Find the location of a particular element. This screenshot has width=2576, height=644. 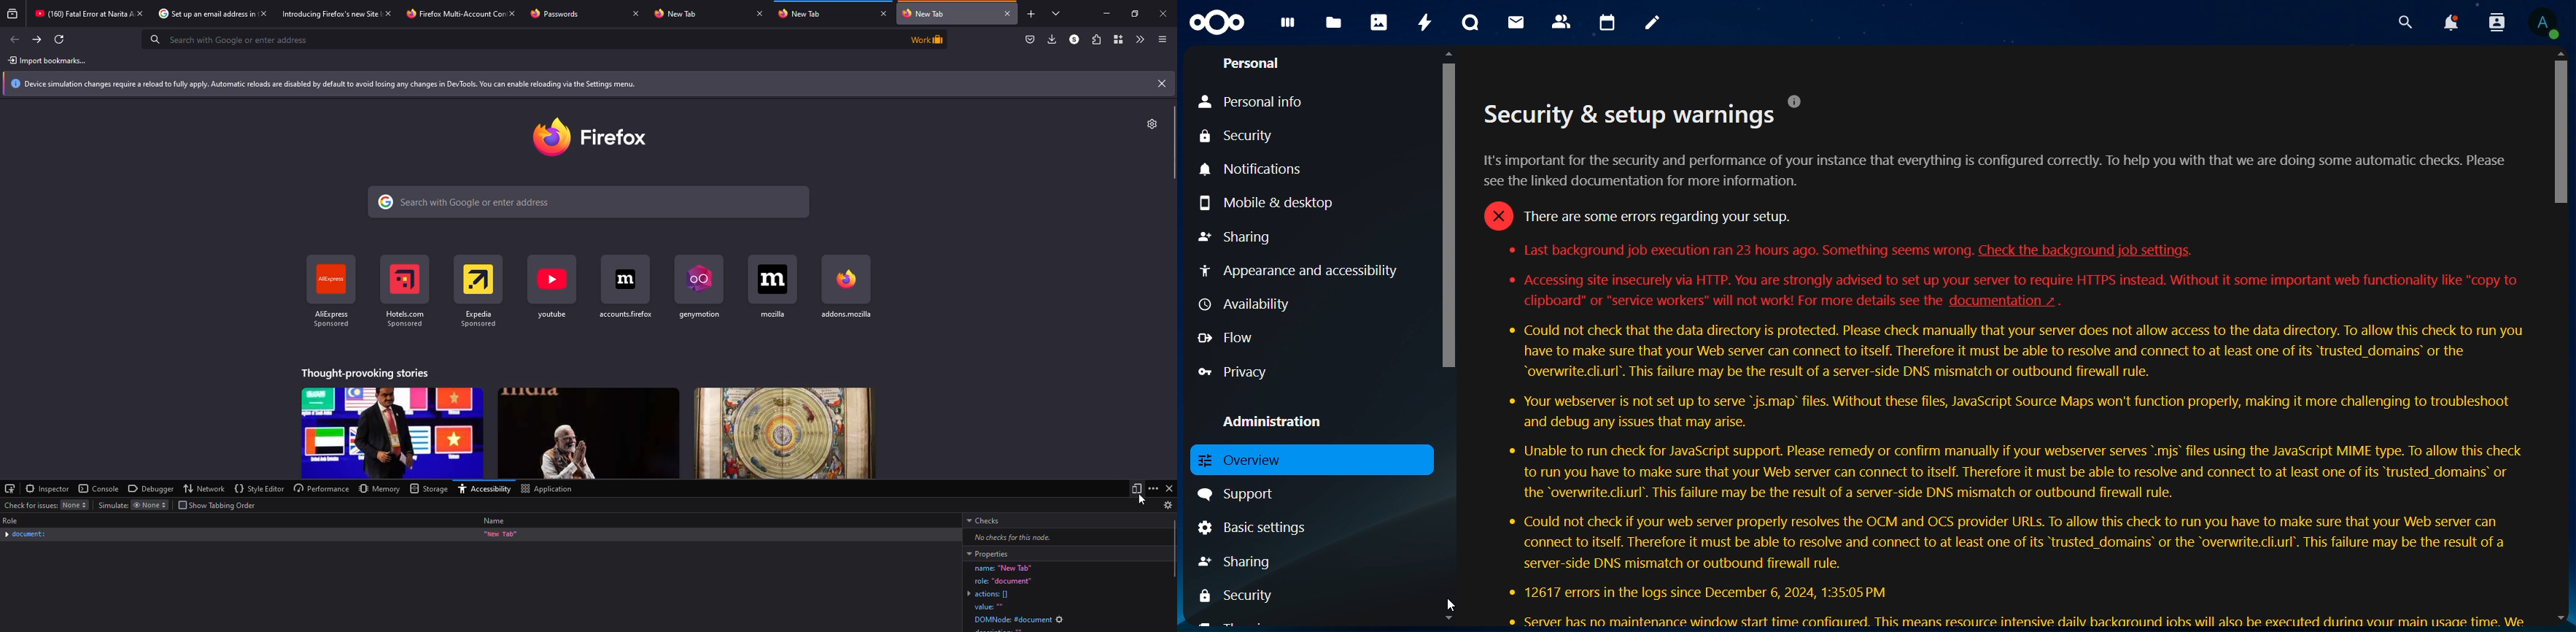

basic settings is located at coordinates (1258, 527).